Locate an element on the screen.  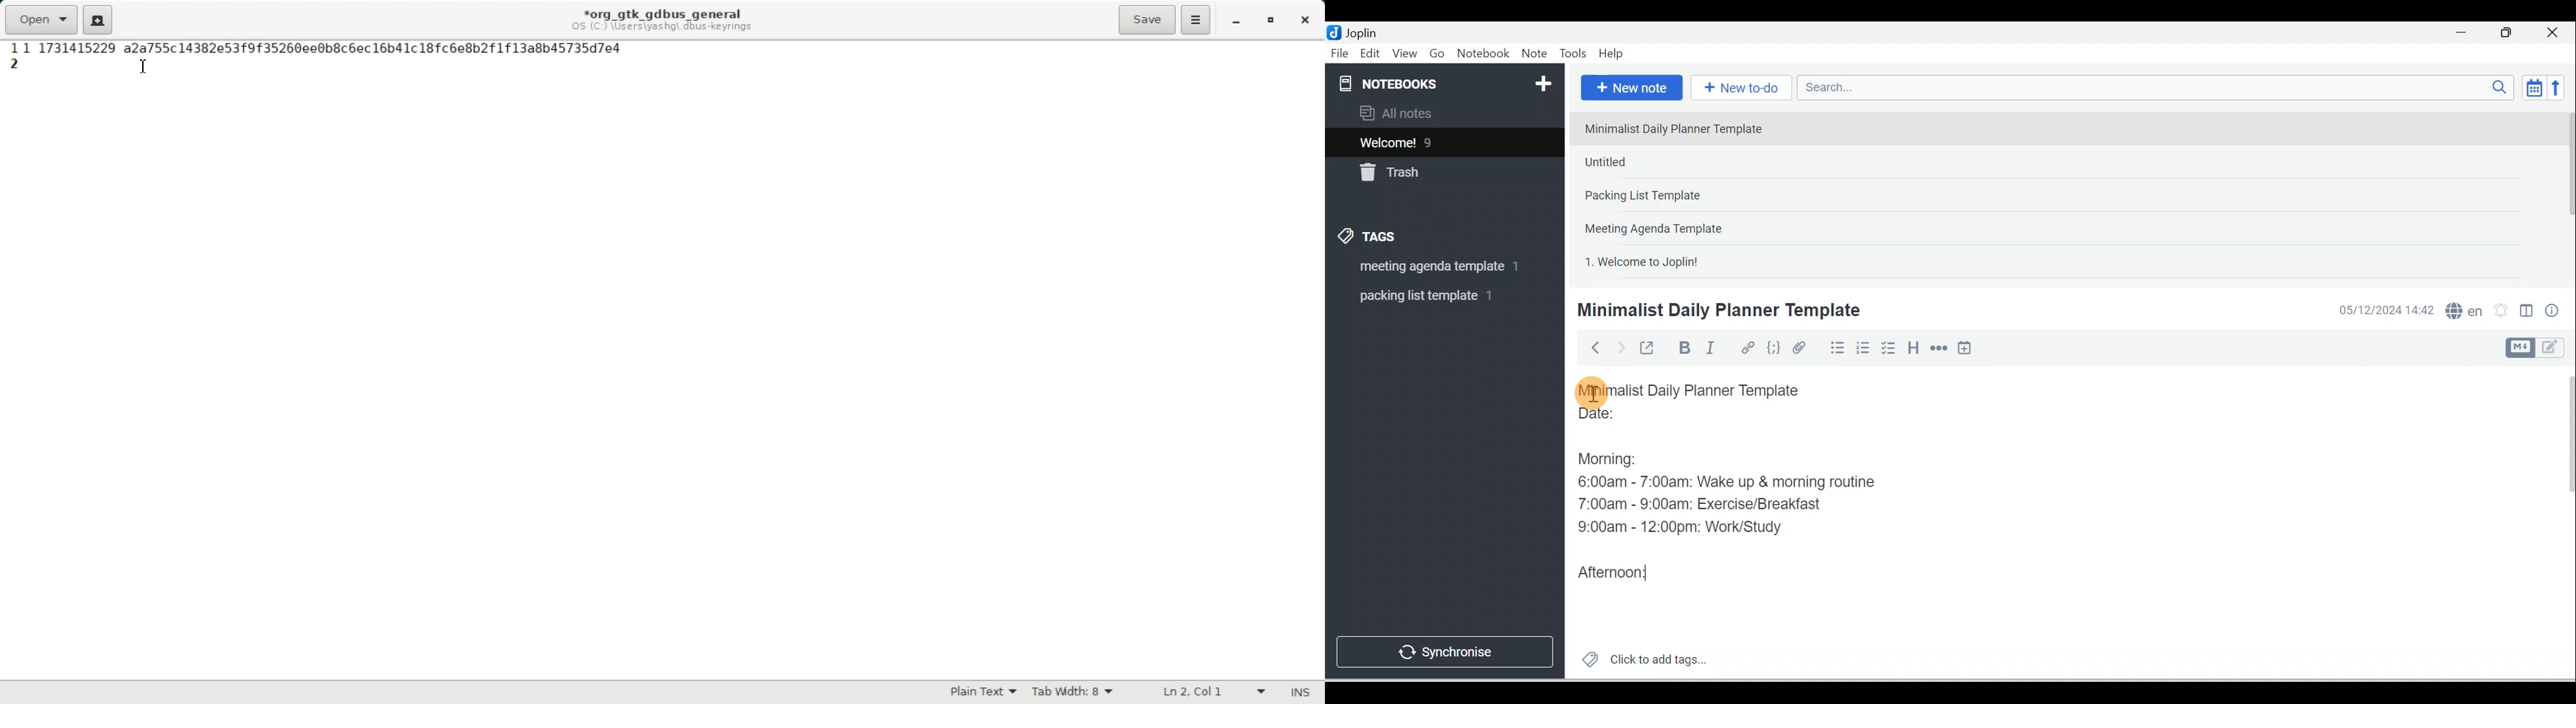
Afternoon: is located at coordinates (1617, 570).